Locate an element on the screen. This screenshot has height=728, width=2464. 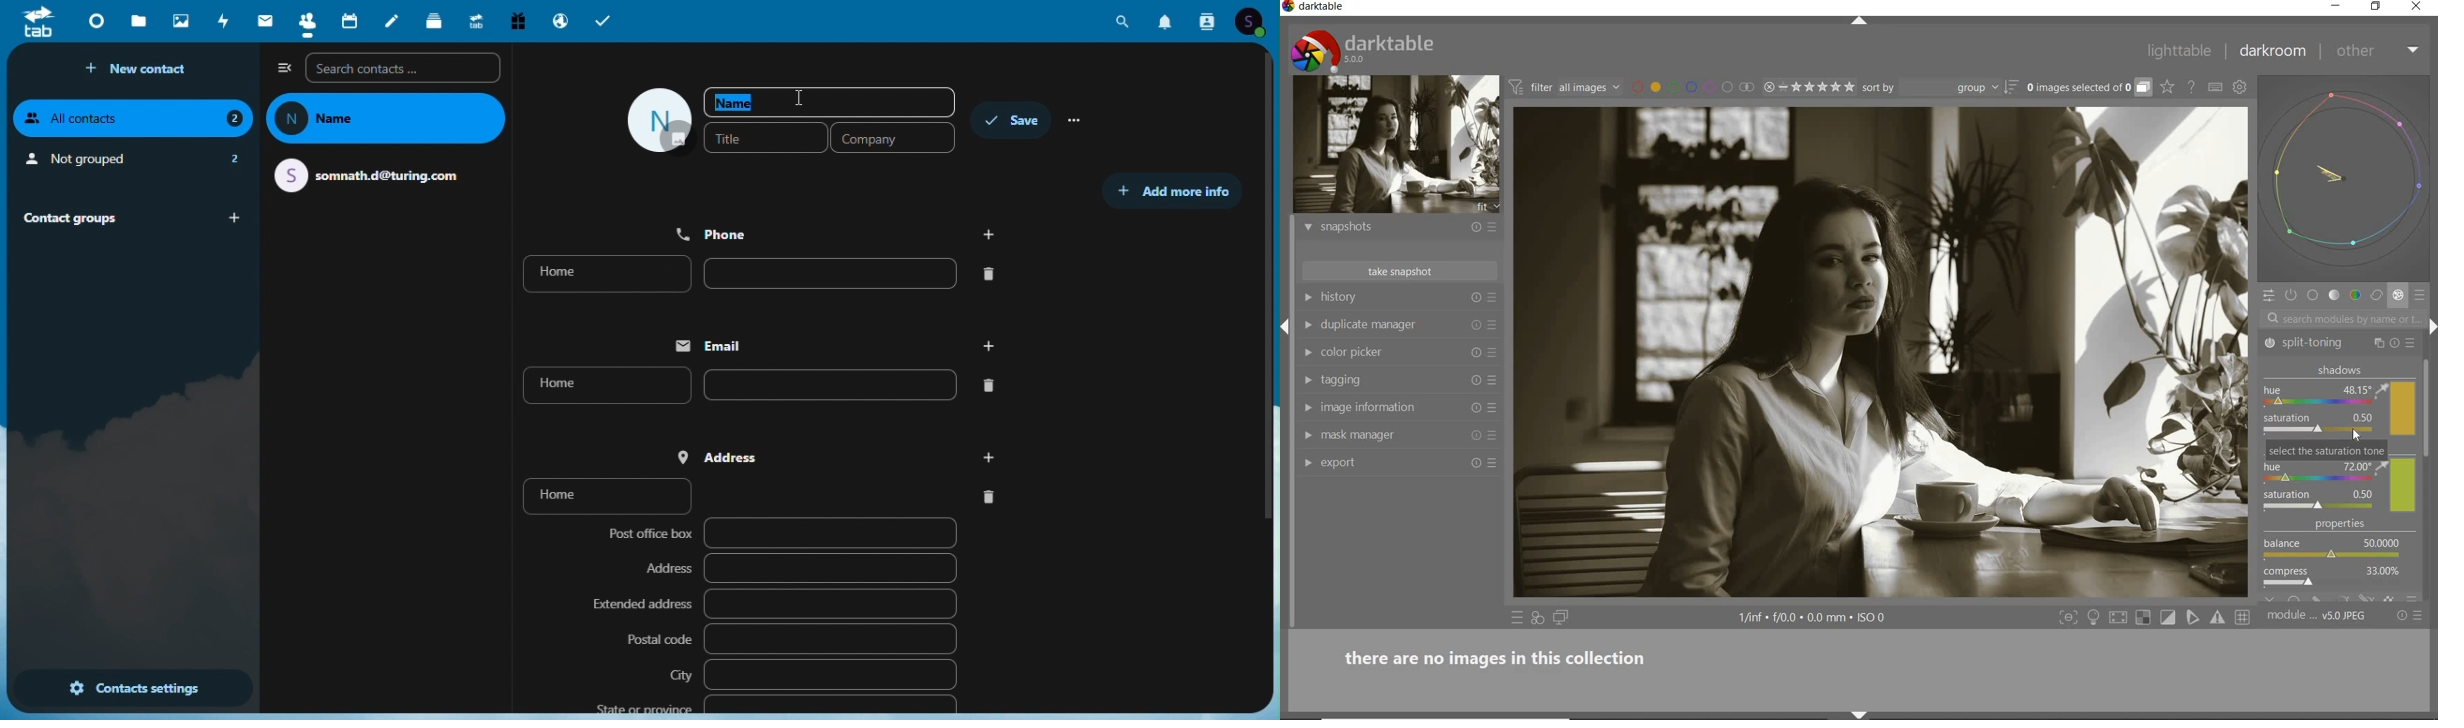
module...V5.0 JPEG is located at coordinates (2317, 616).